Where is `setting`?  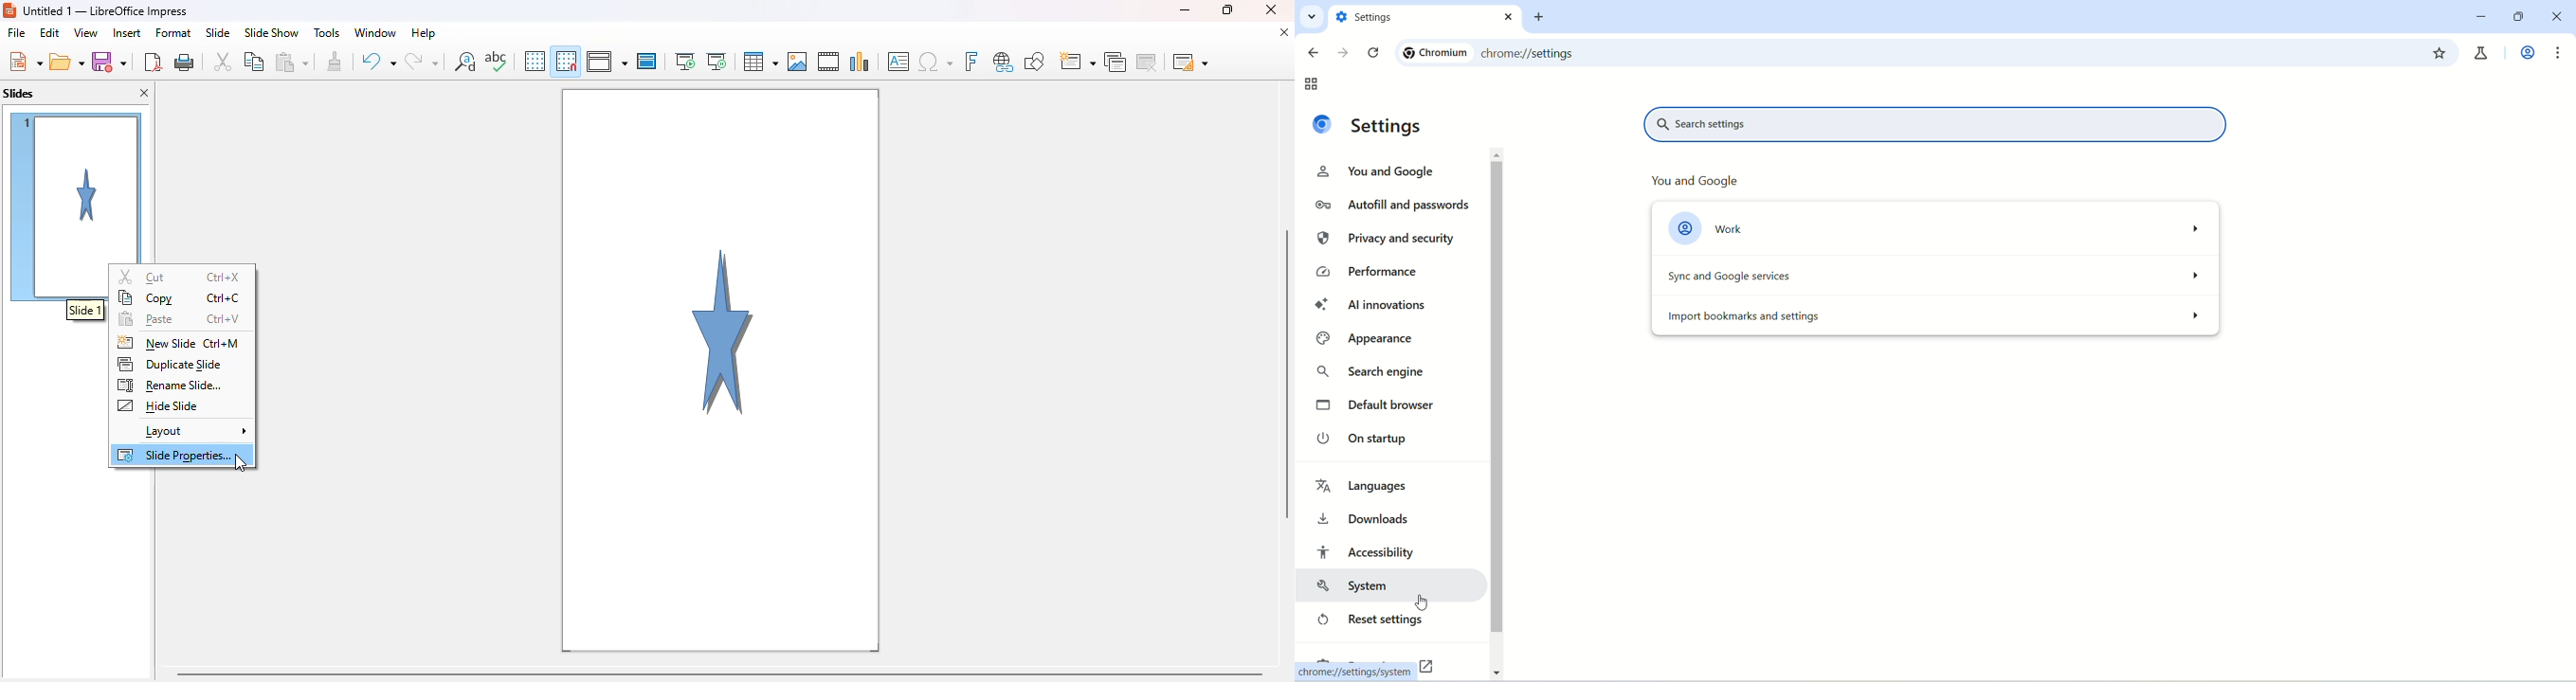
setting is located at coordinates (1413, 17).